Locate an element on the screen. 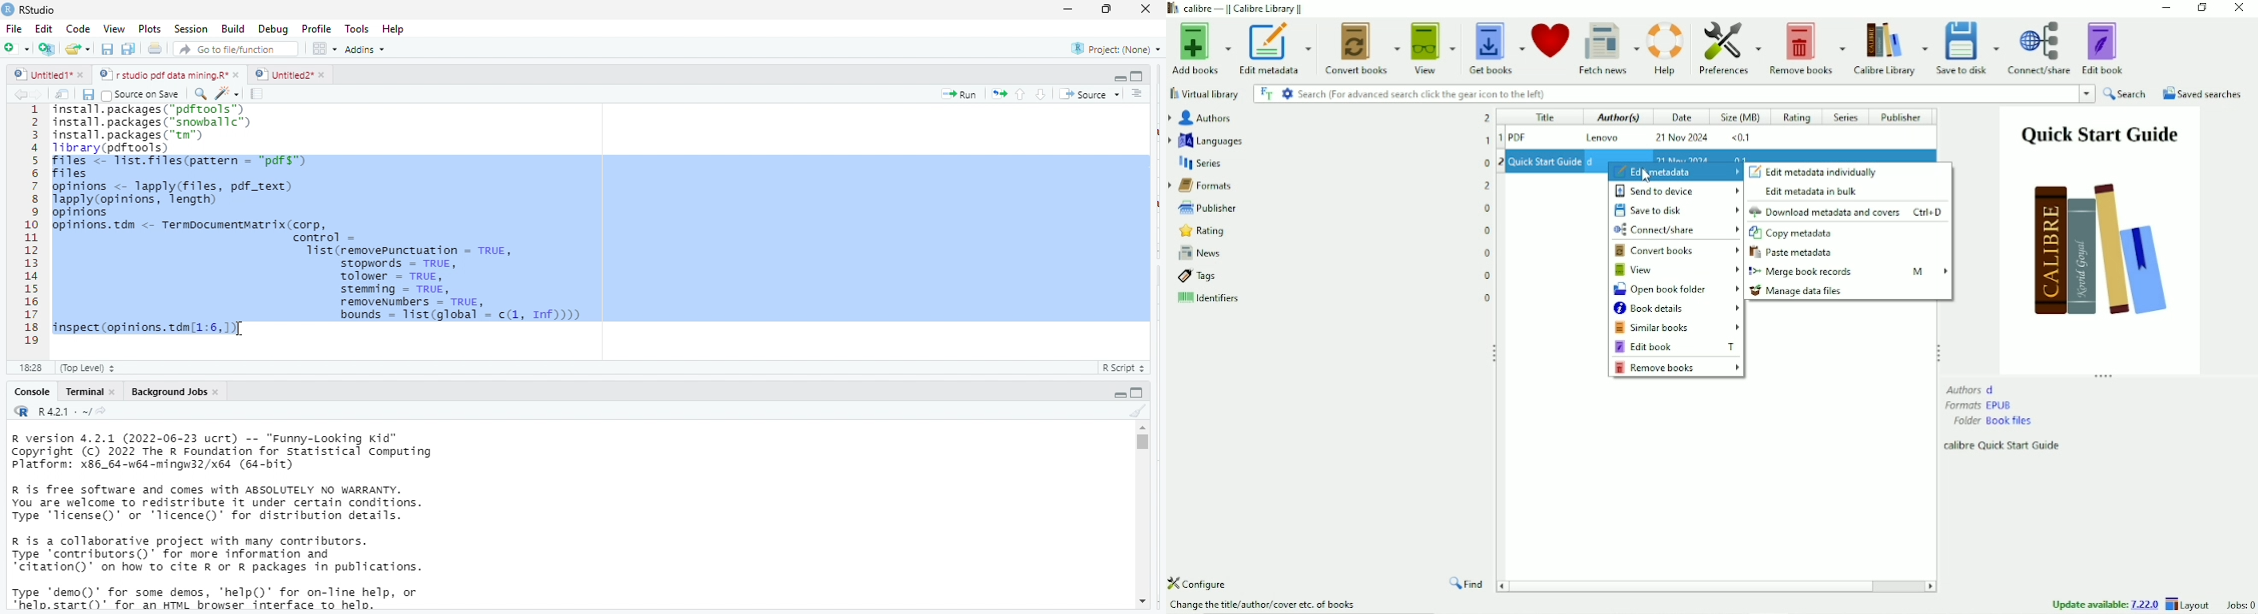  project (none) is located at coordinates (1112, 49).